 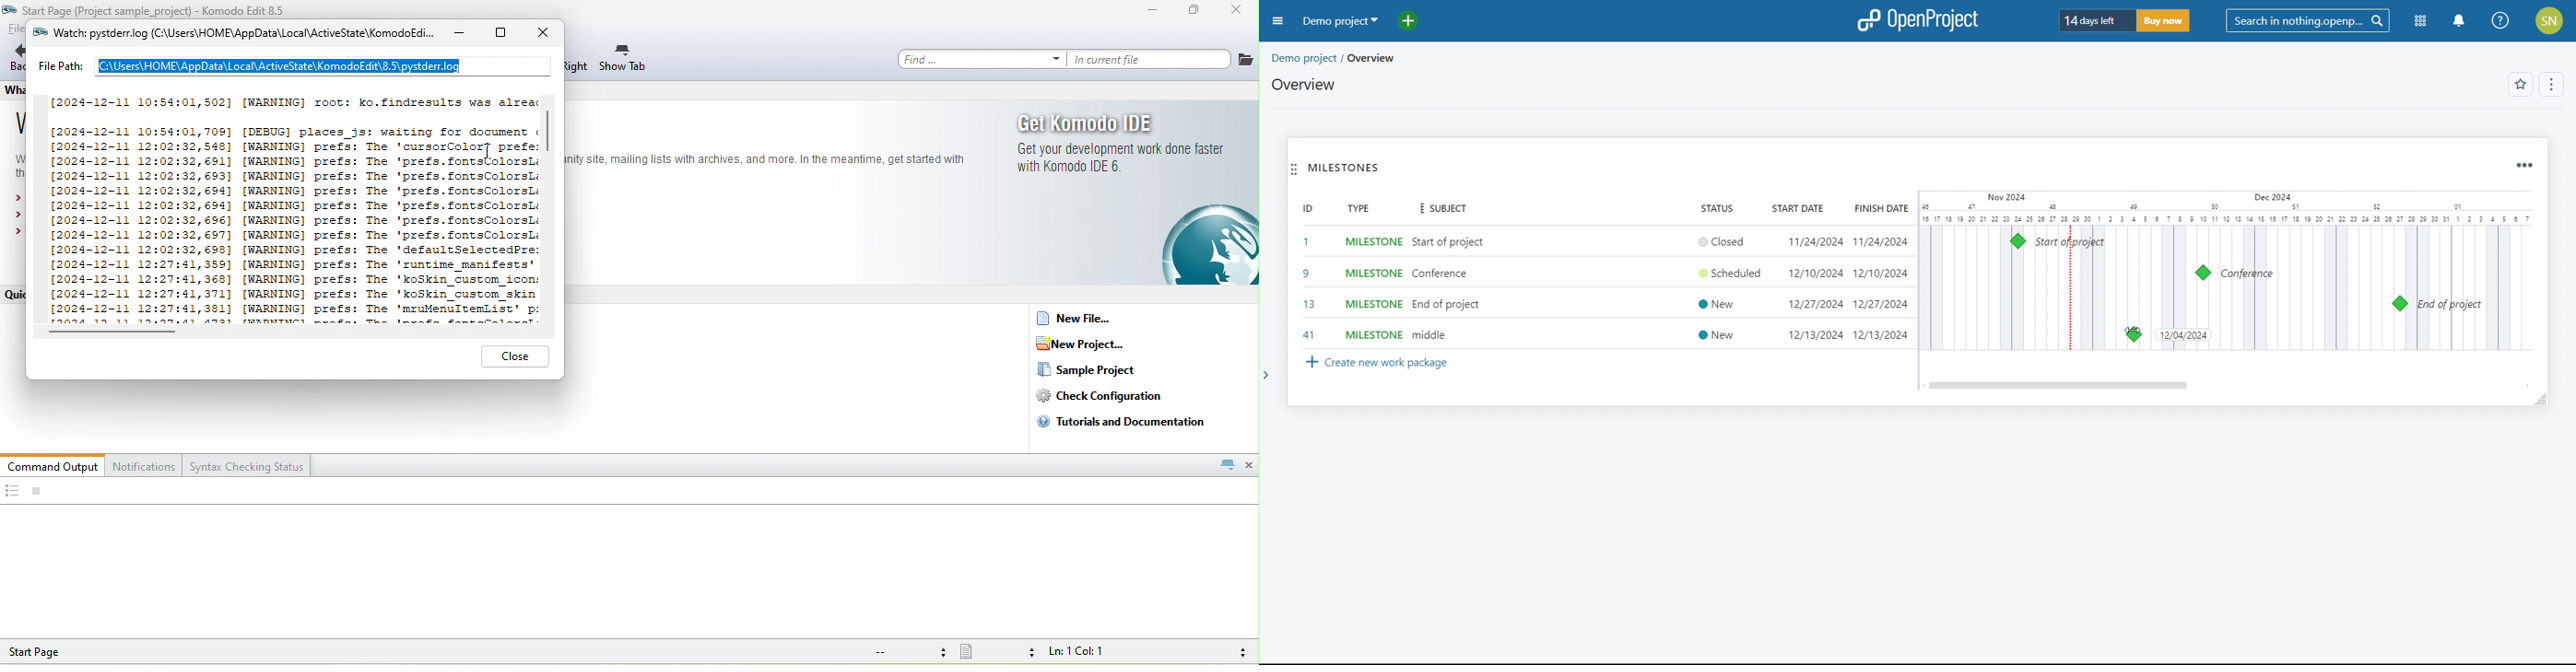 What do you see at coordinates (2524, 166) in the screenshot?
I see `widget options` at bounding box center [2524, 166].